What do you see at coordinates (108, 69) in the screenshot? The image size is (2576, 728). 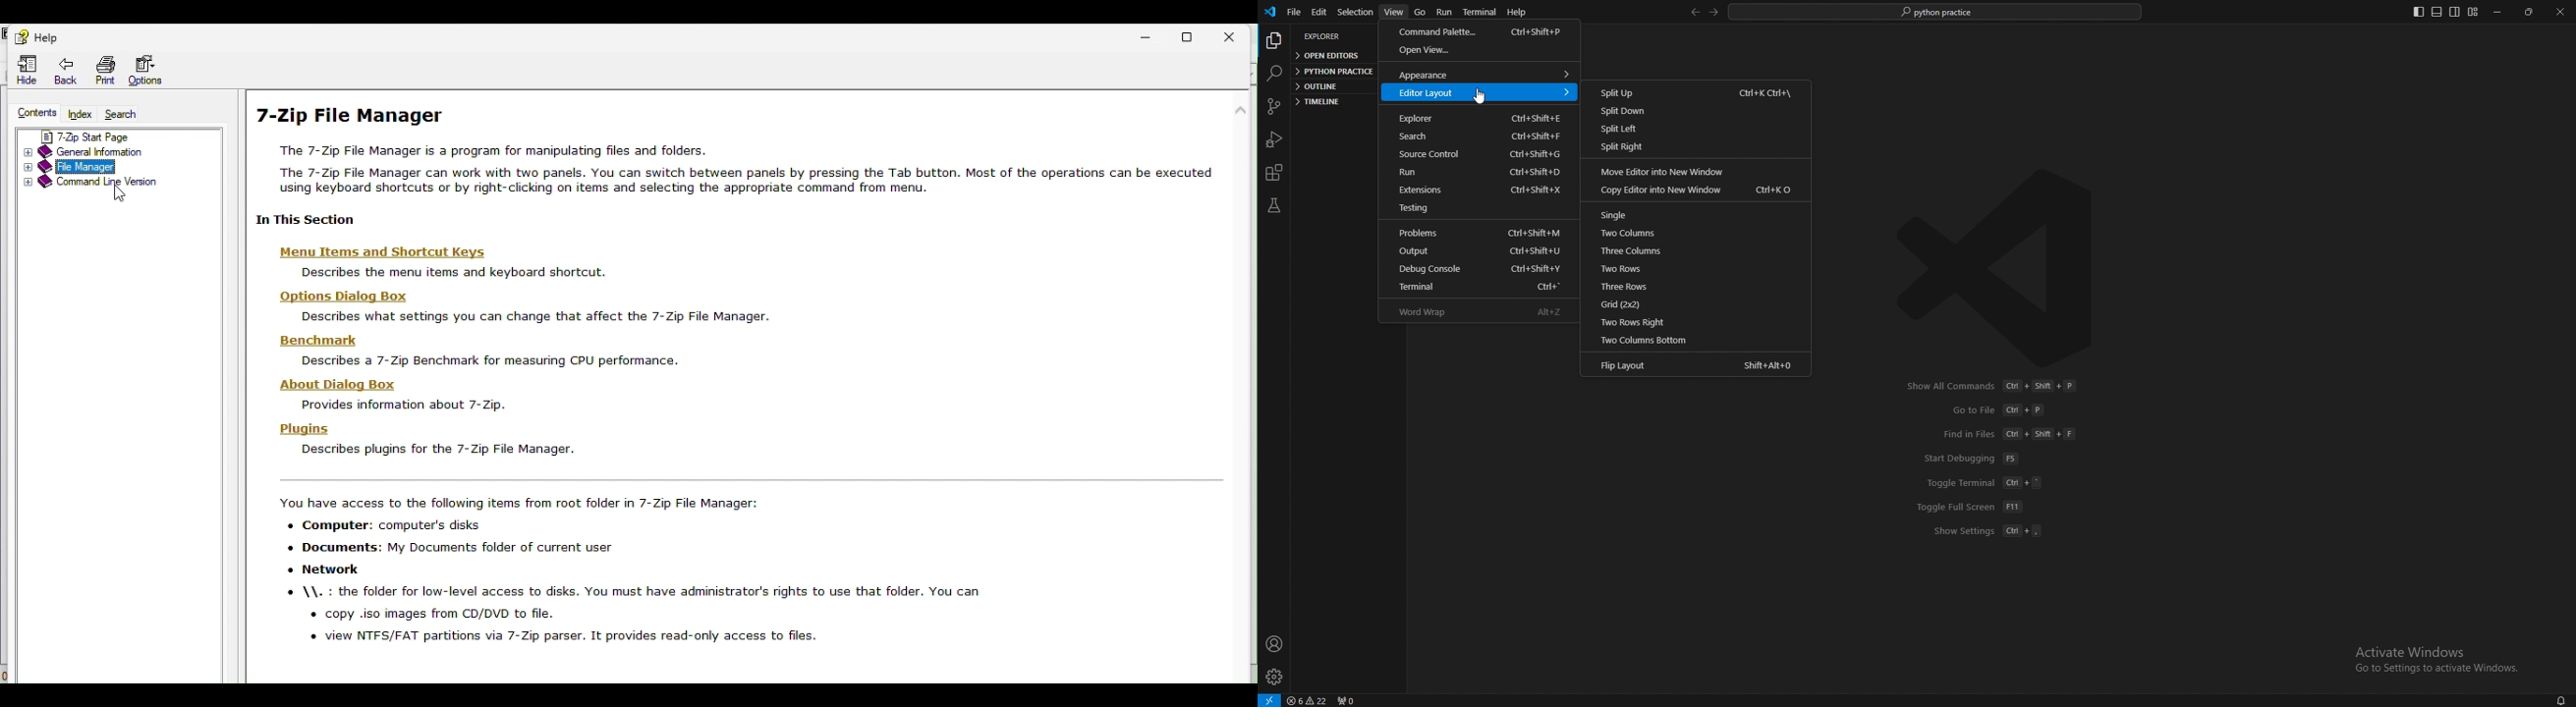 I see `Print ` at bounding box center [108, 69].